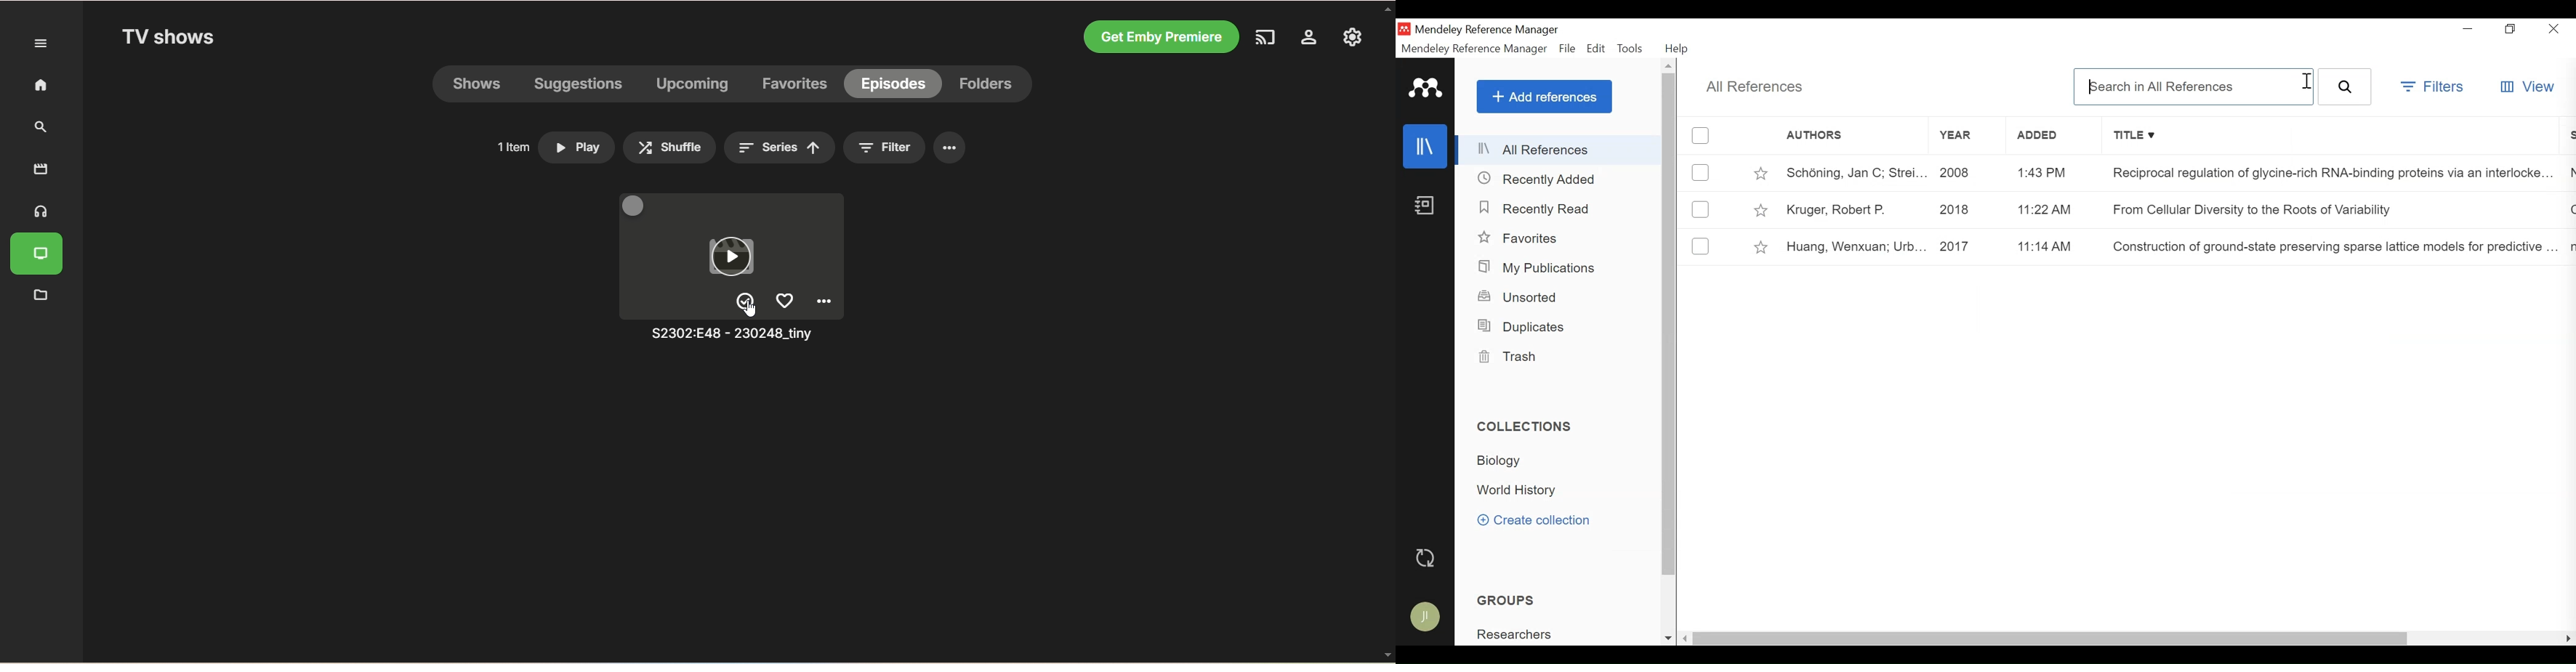 This screenshot has height=672, width=2576. What do you see at coordinates (1756, 88) in the screenshot?
I see `All References` at bounding box center [1756, 88].